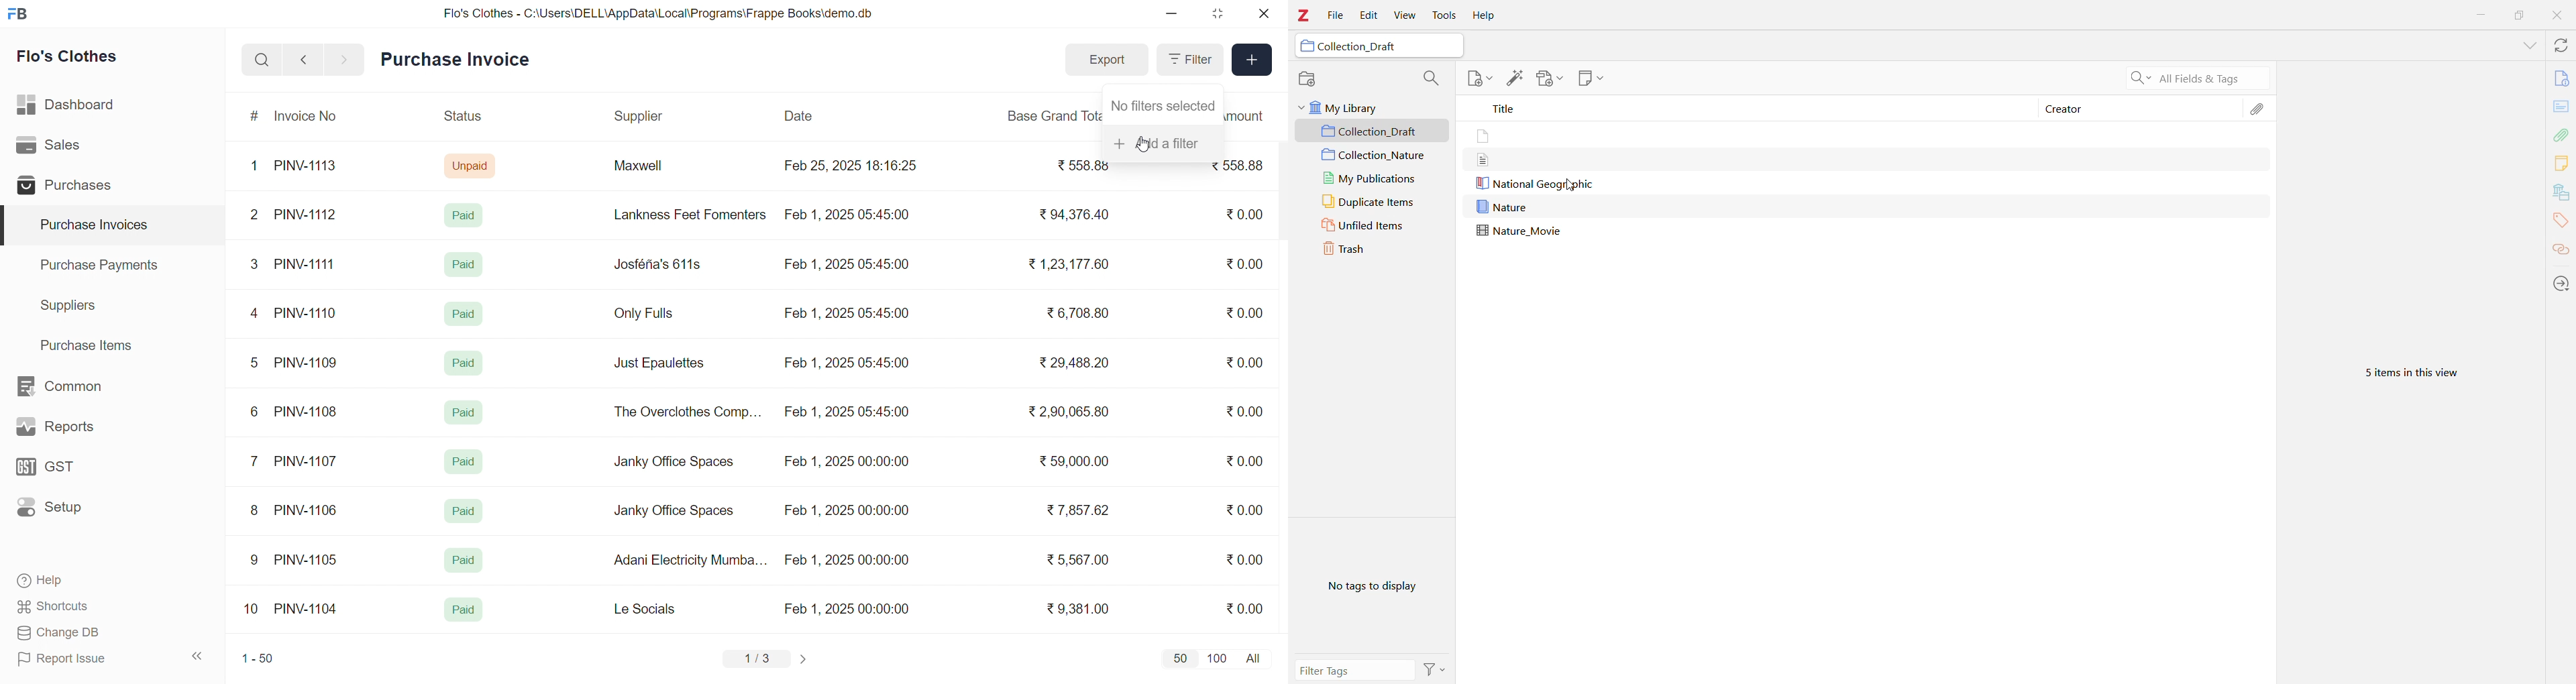  I want to click on File, so click(1336, 16).